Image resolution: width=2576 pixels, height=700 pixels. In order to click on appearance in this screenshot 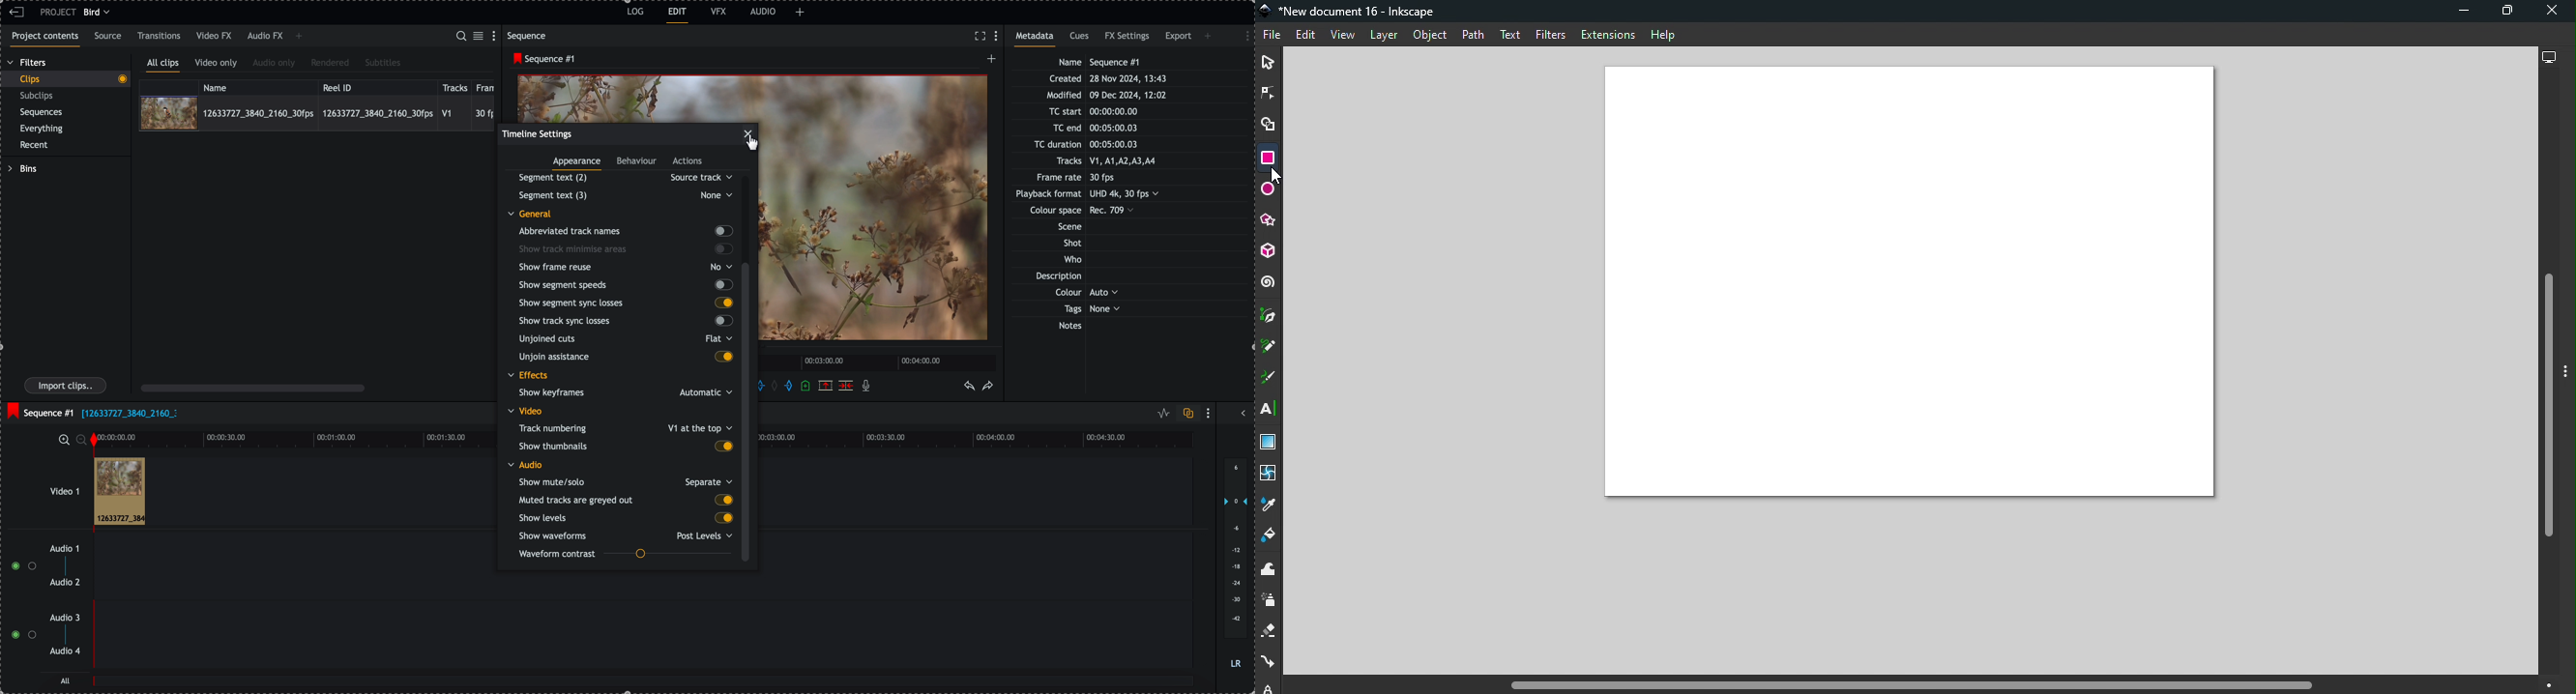, I will do `click(579, 164)`.